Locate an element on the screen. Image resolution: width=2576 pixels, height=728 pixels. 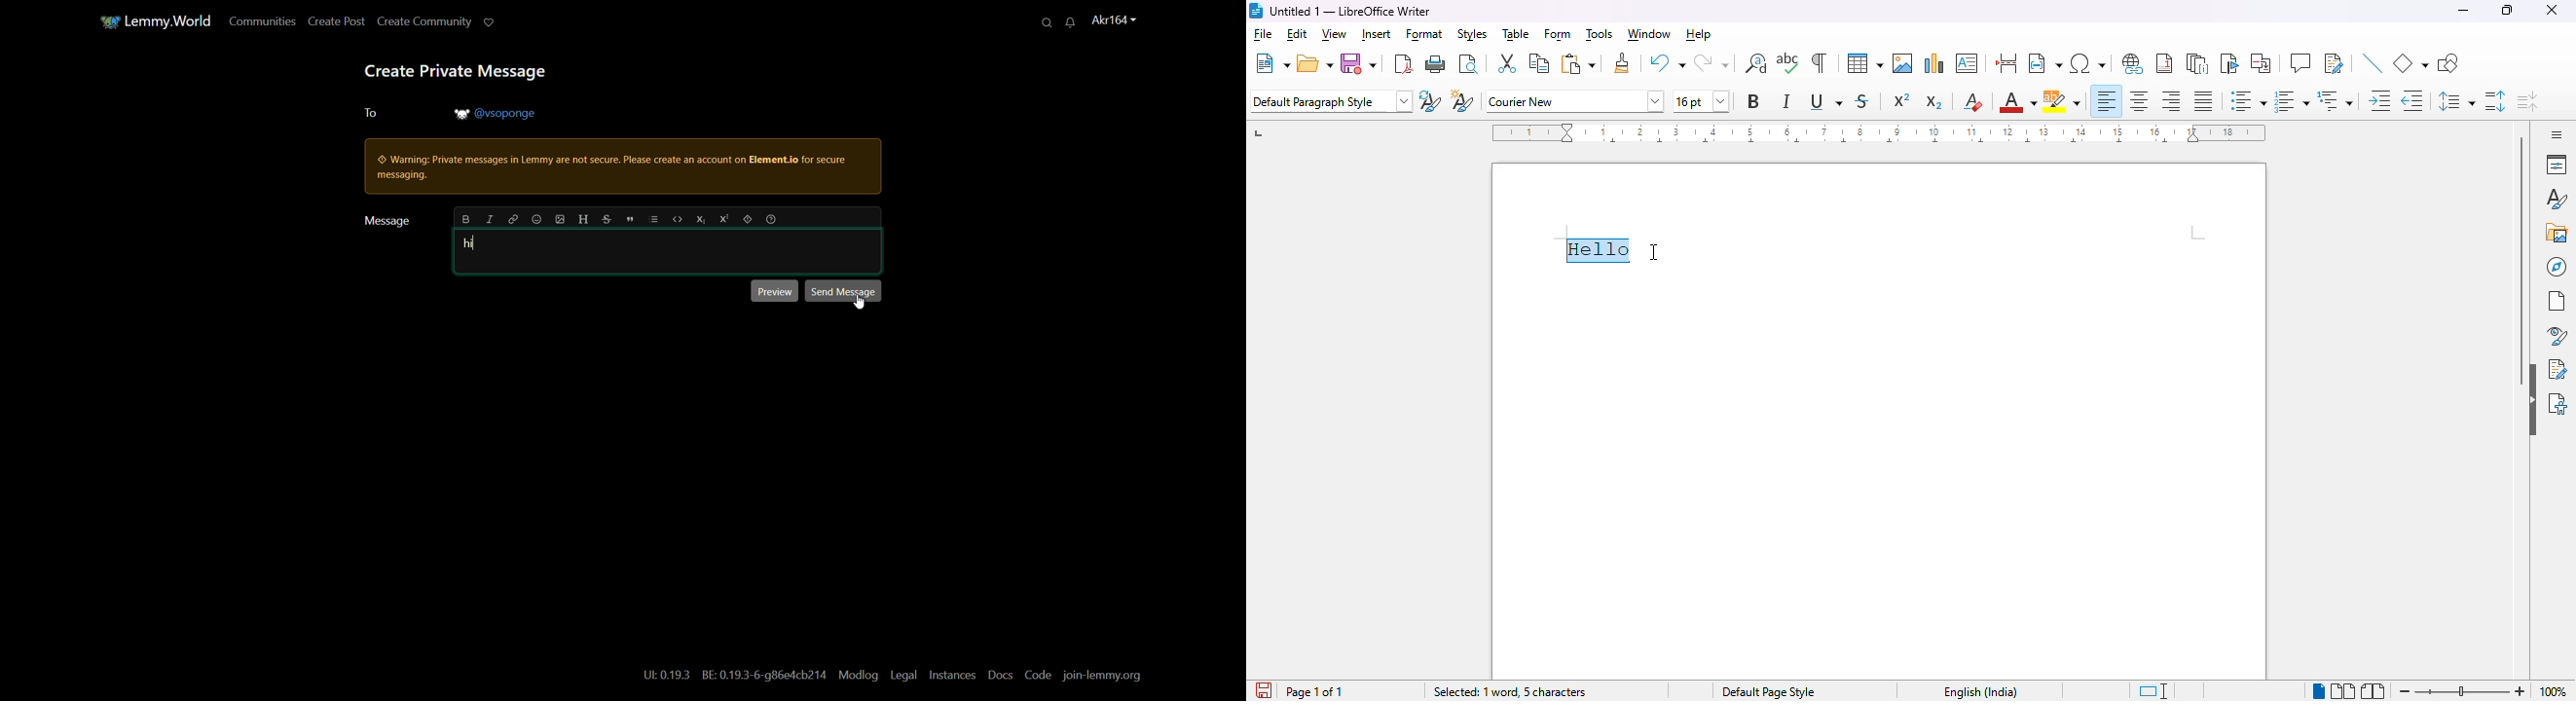
align left is located at coordinates (2108, 101).